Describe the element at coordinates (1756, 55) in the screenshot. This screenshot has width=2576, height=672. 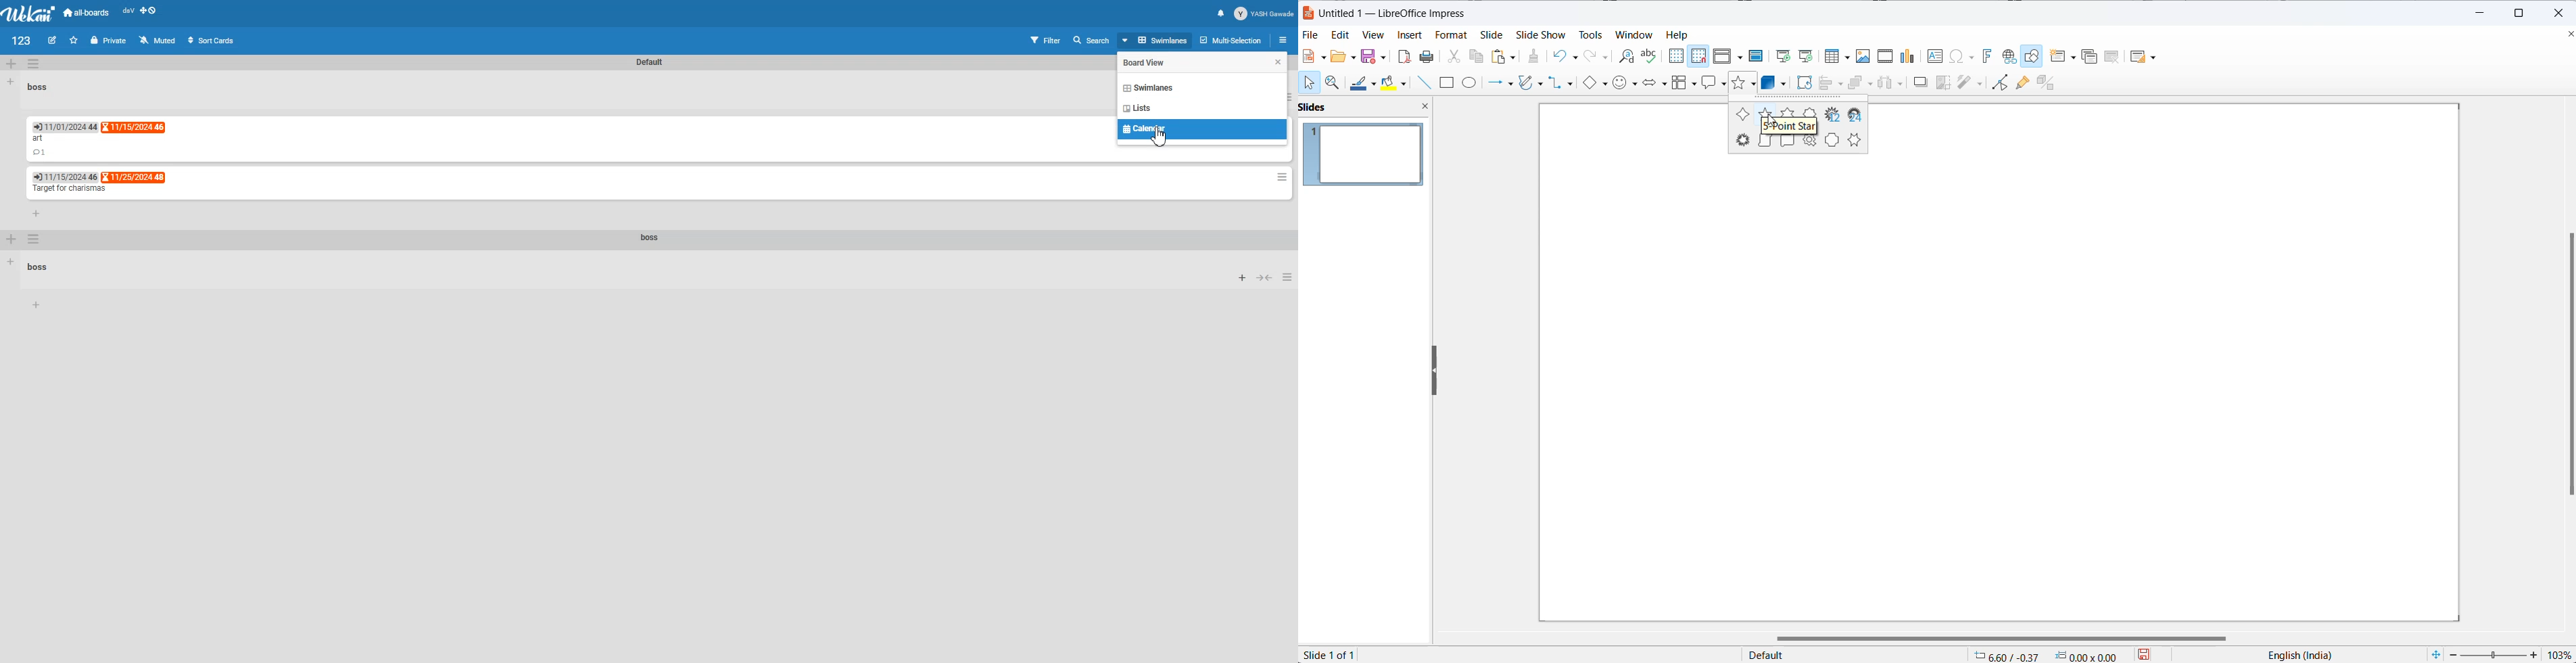
I see `master slide` at that location.